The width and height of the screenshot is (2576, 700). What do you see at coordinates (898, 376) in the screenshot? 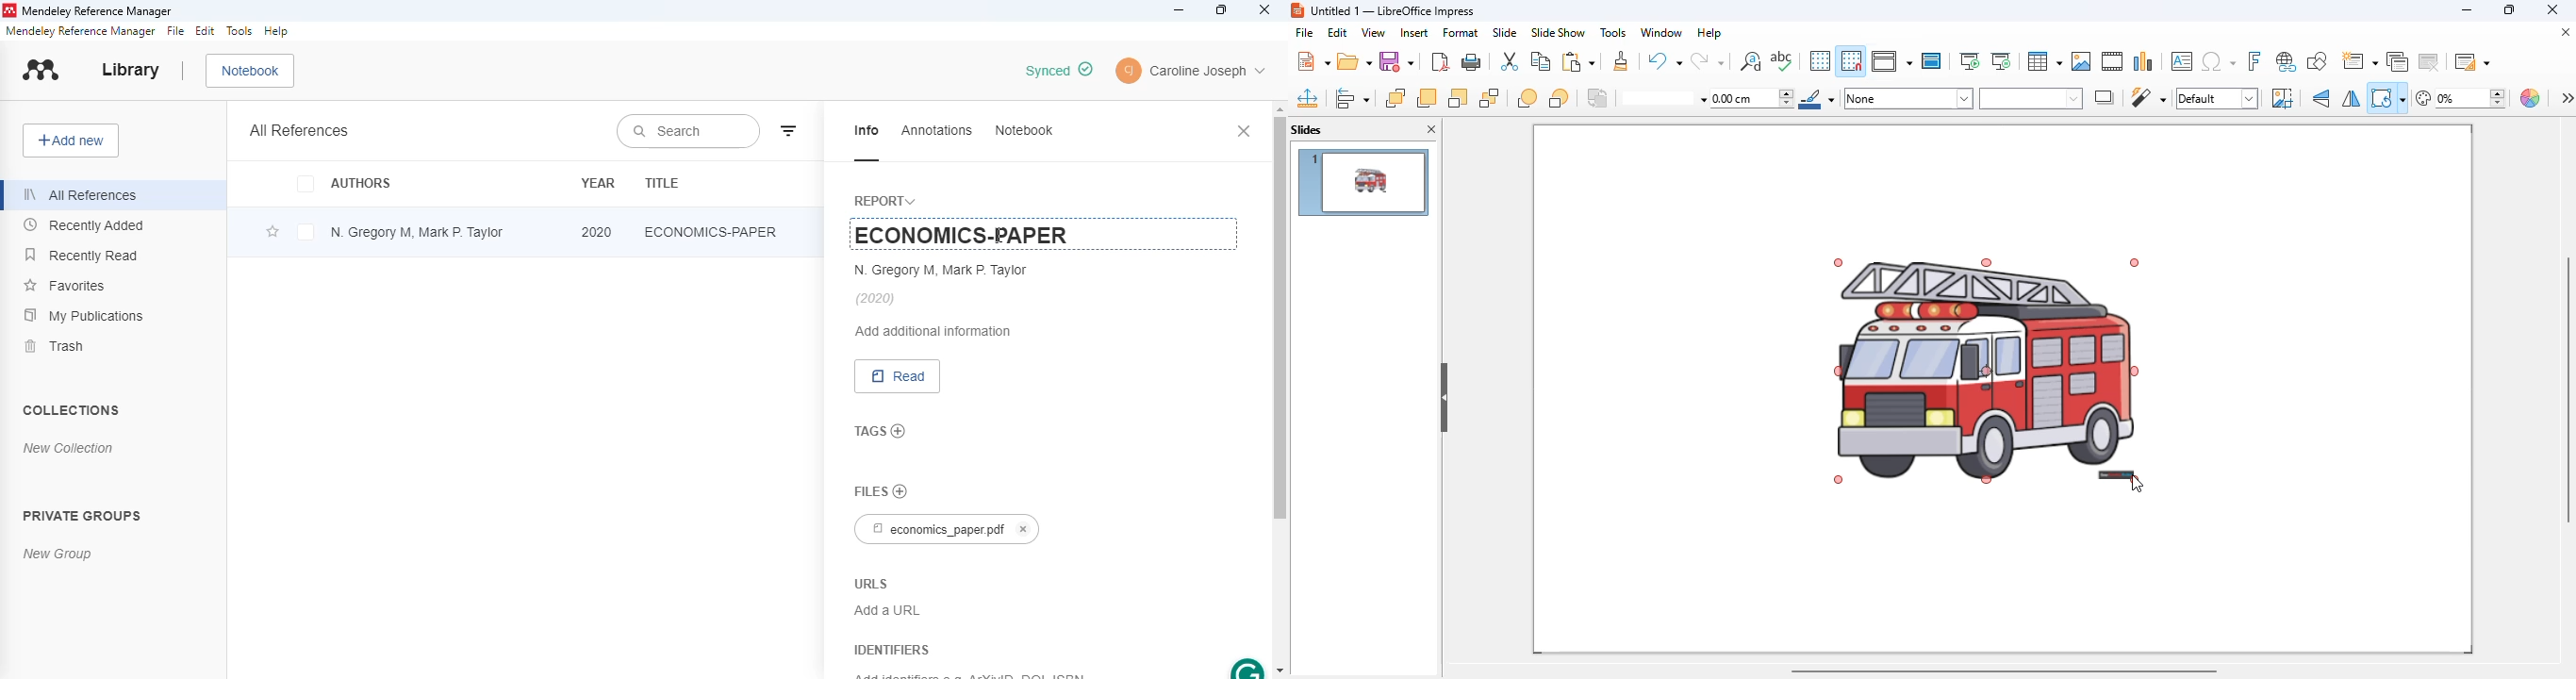
I see `read` at bounding box center [898, 376].